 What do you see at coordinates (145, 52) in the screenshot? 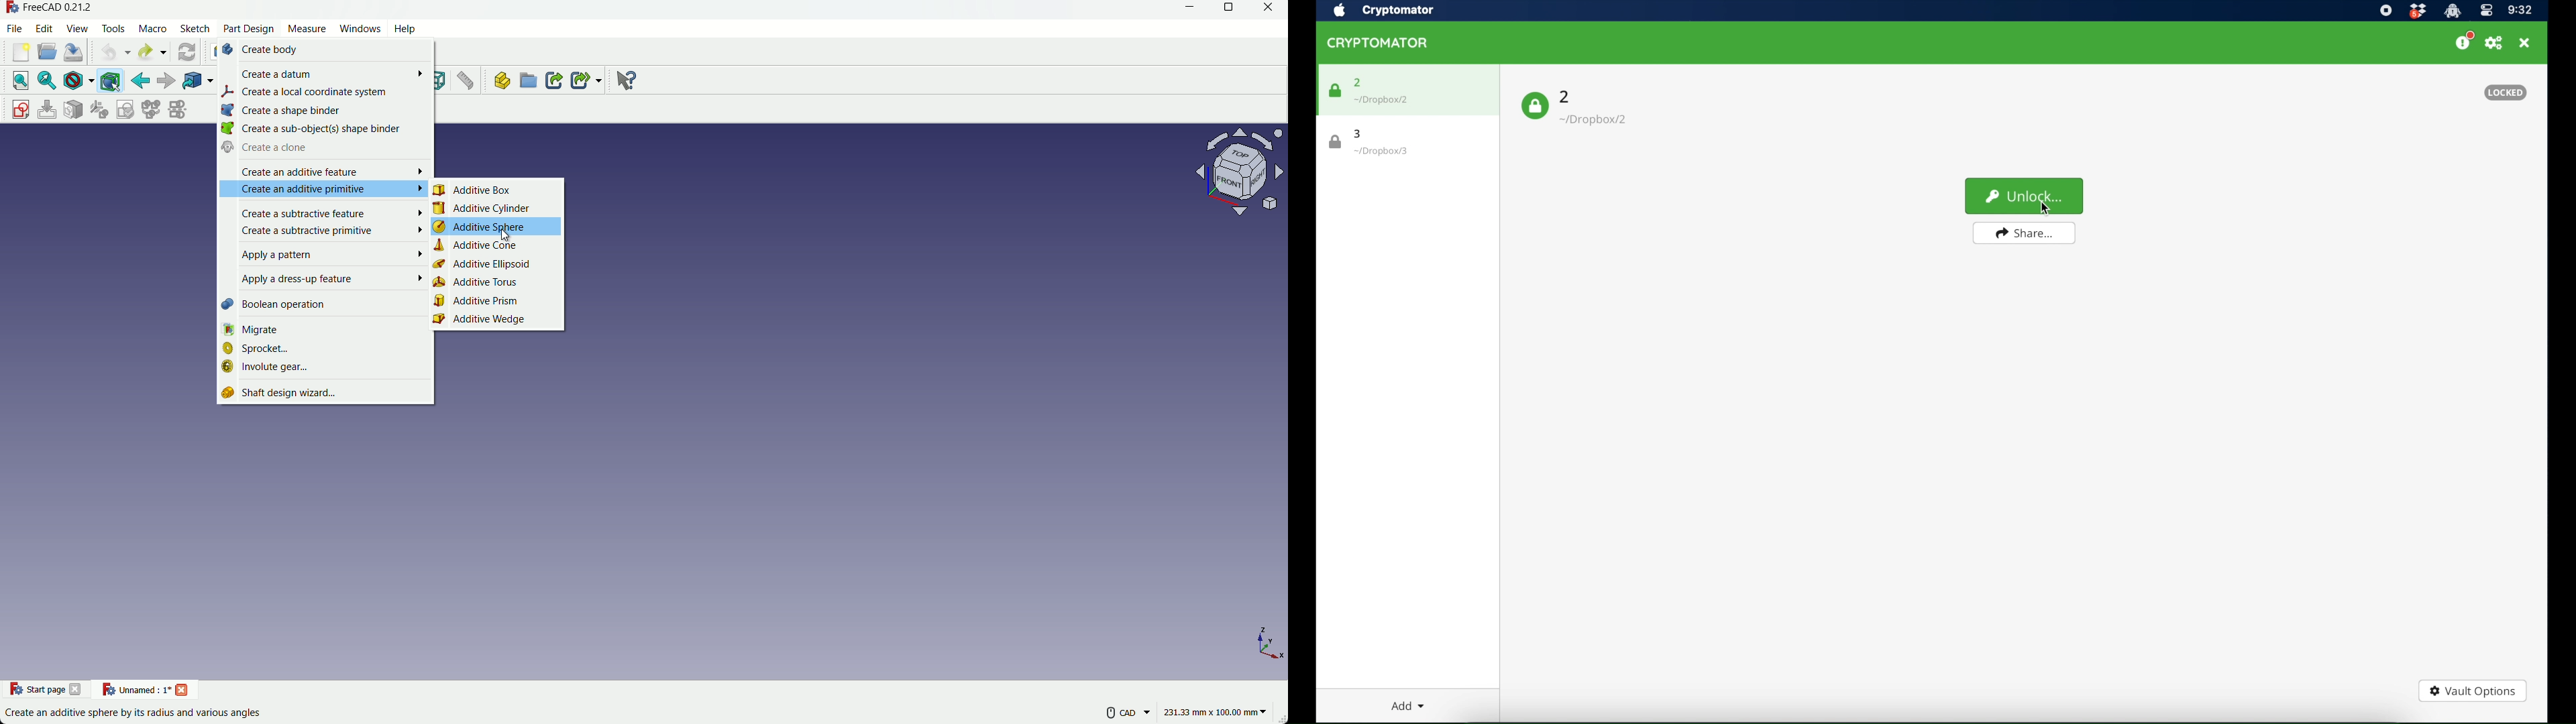
I see `redo` at bounding box center [145, 52].